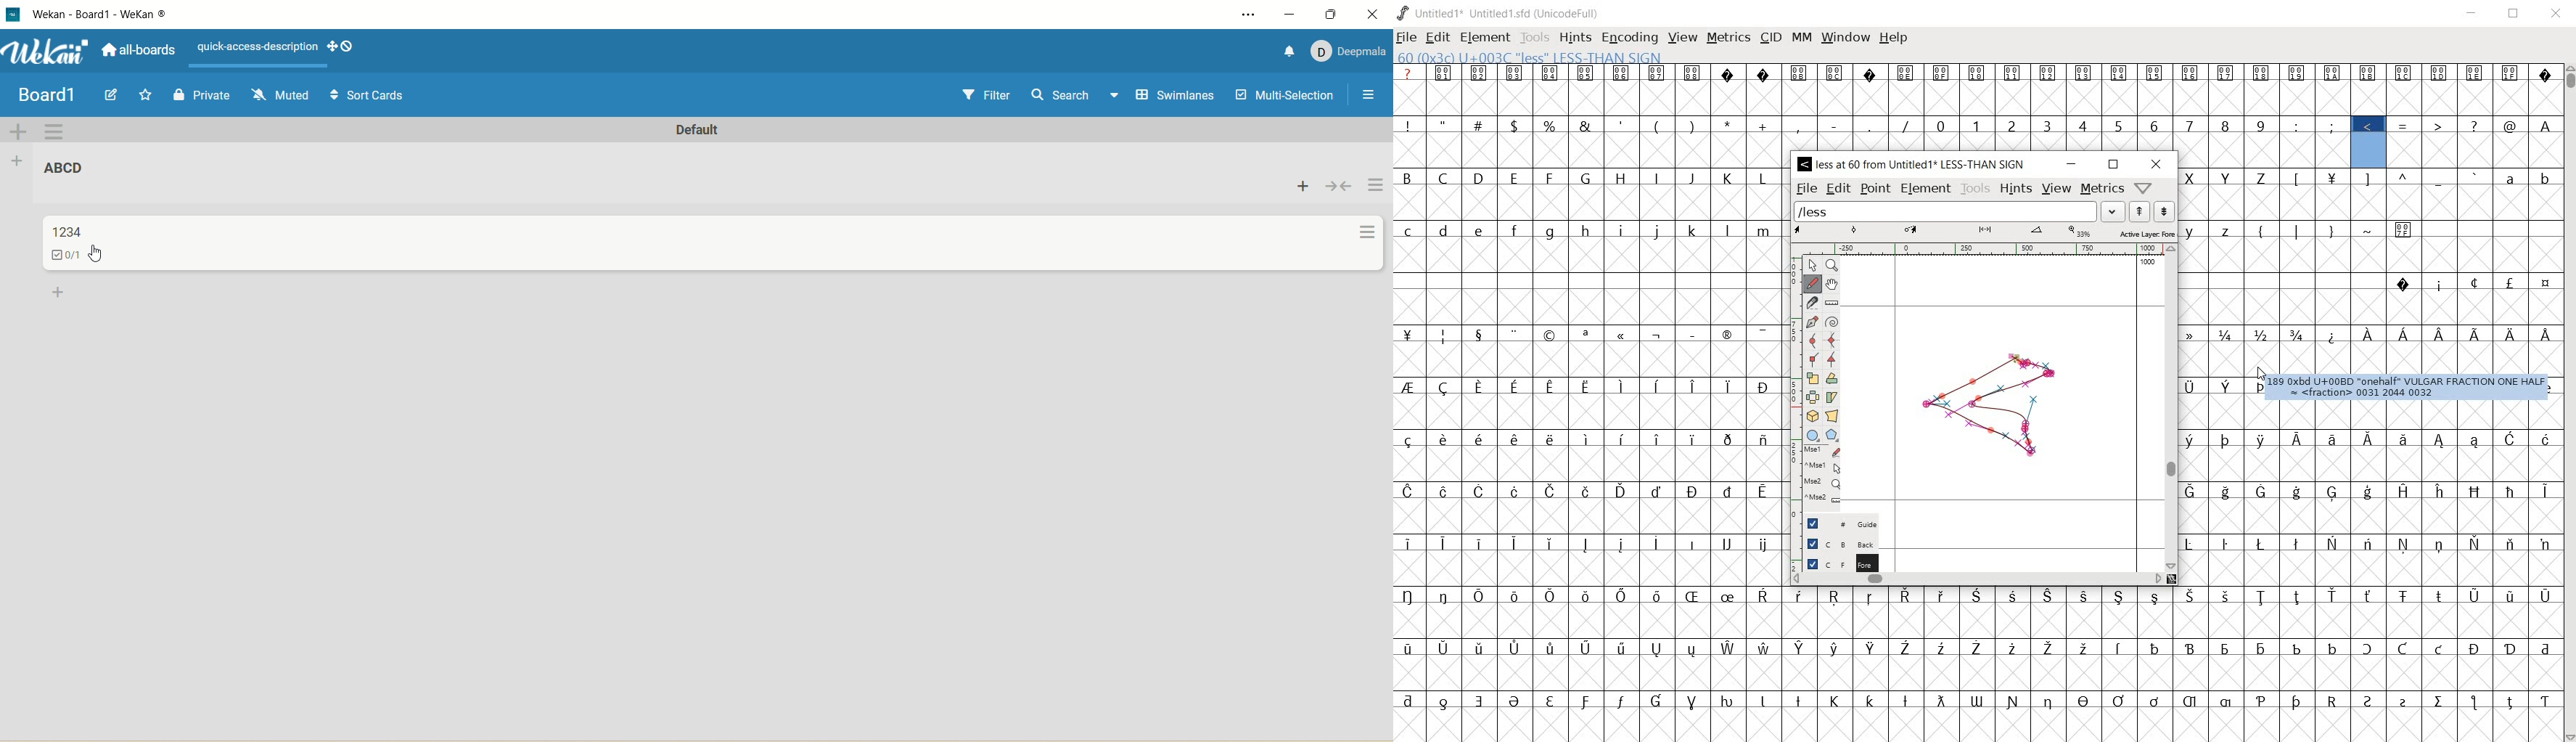 The image size is (2576, 756). I want to click on close, so click(2156, 164).